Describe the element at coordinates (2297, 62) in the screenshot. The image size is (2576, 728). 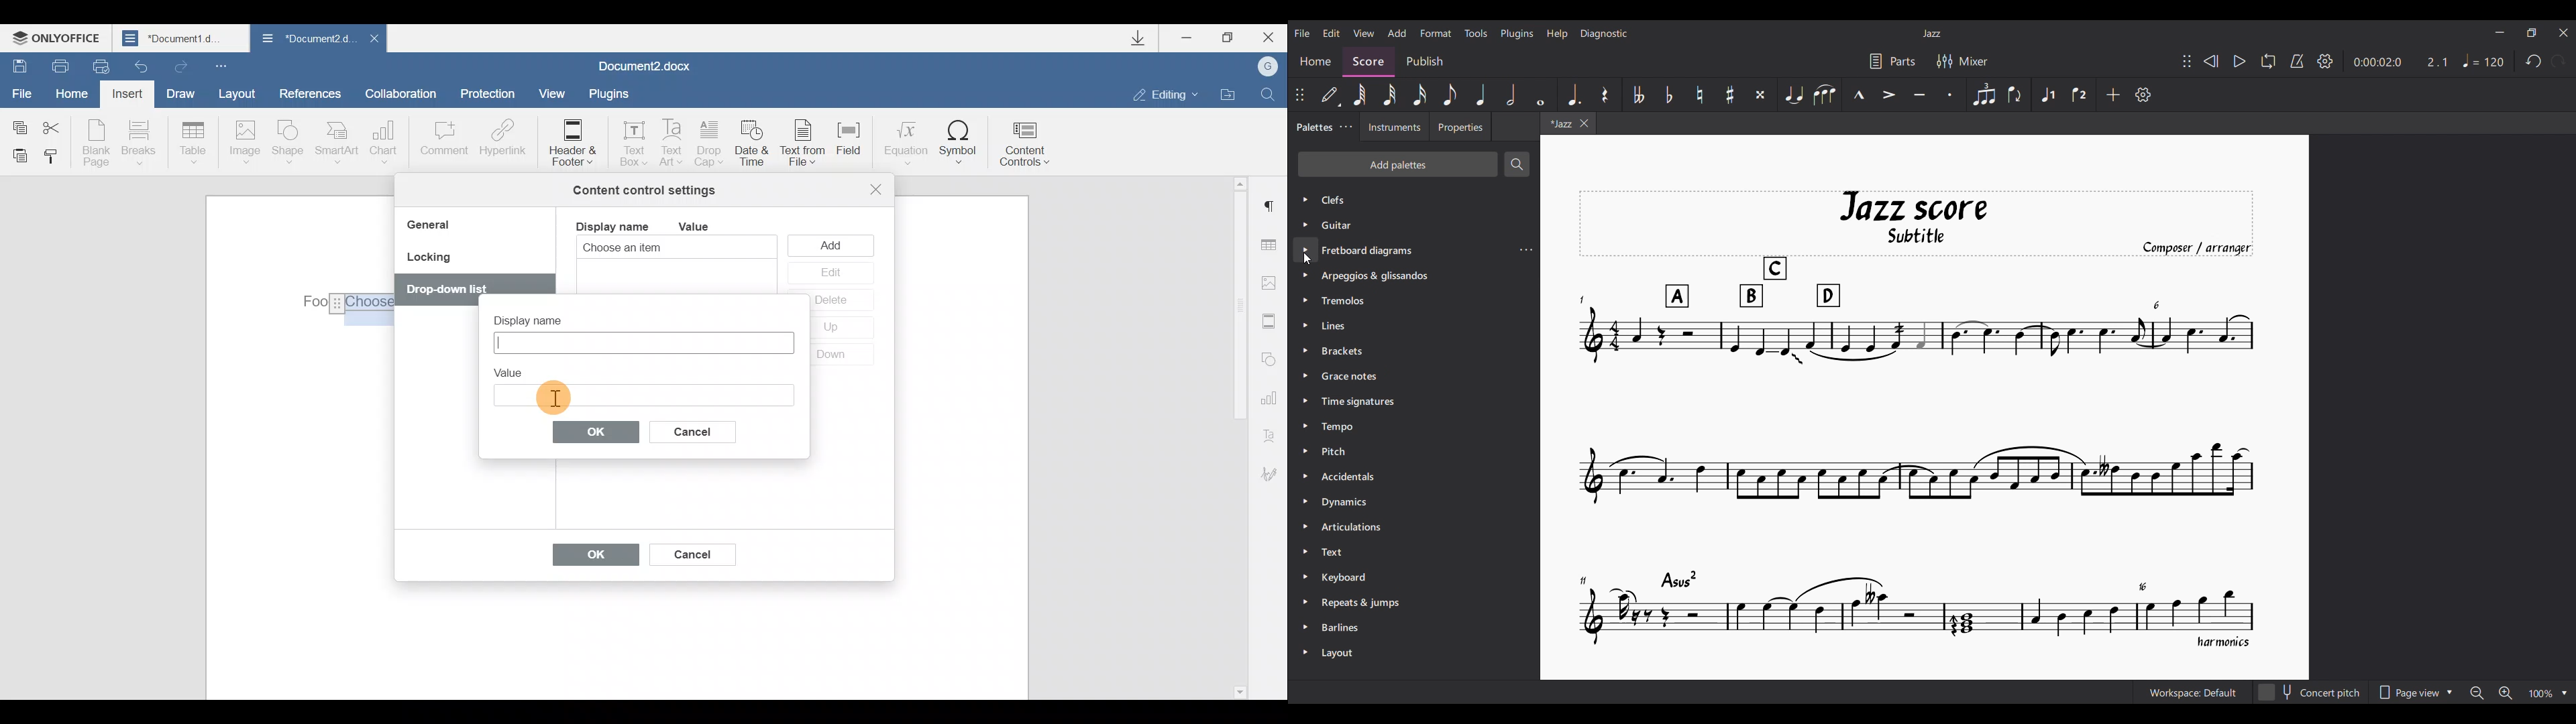
I see `Metronome` at that location.